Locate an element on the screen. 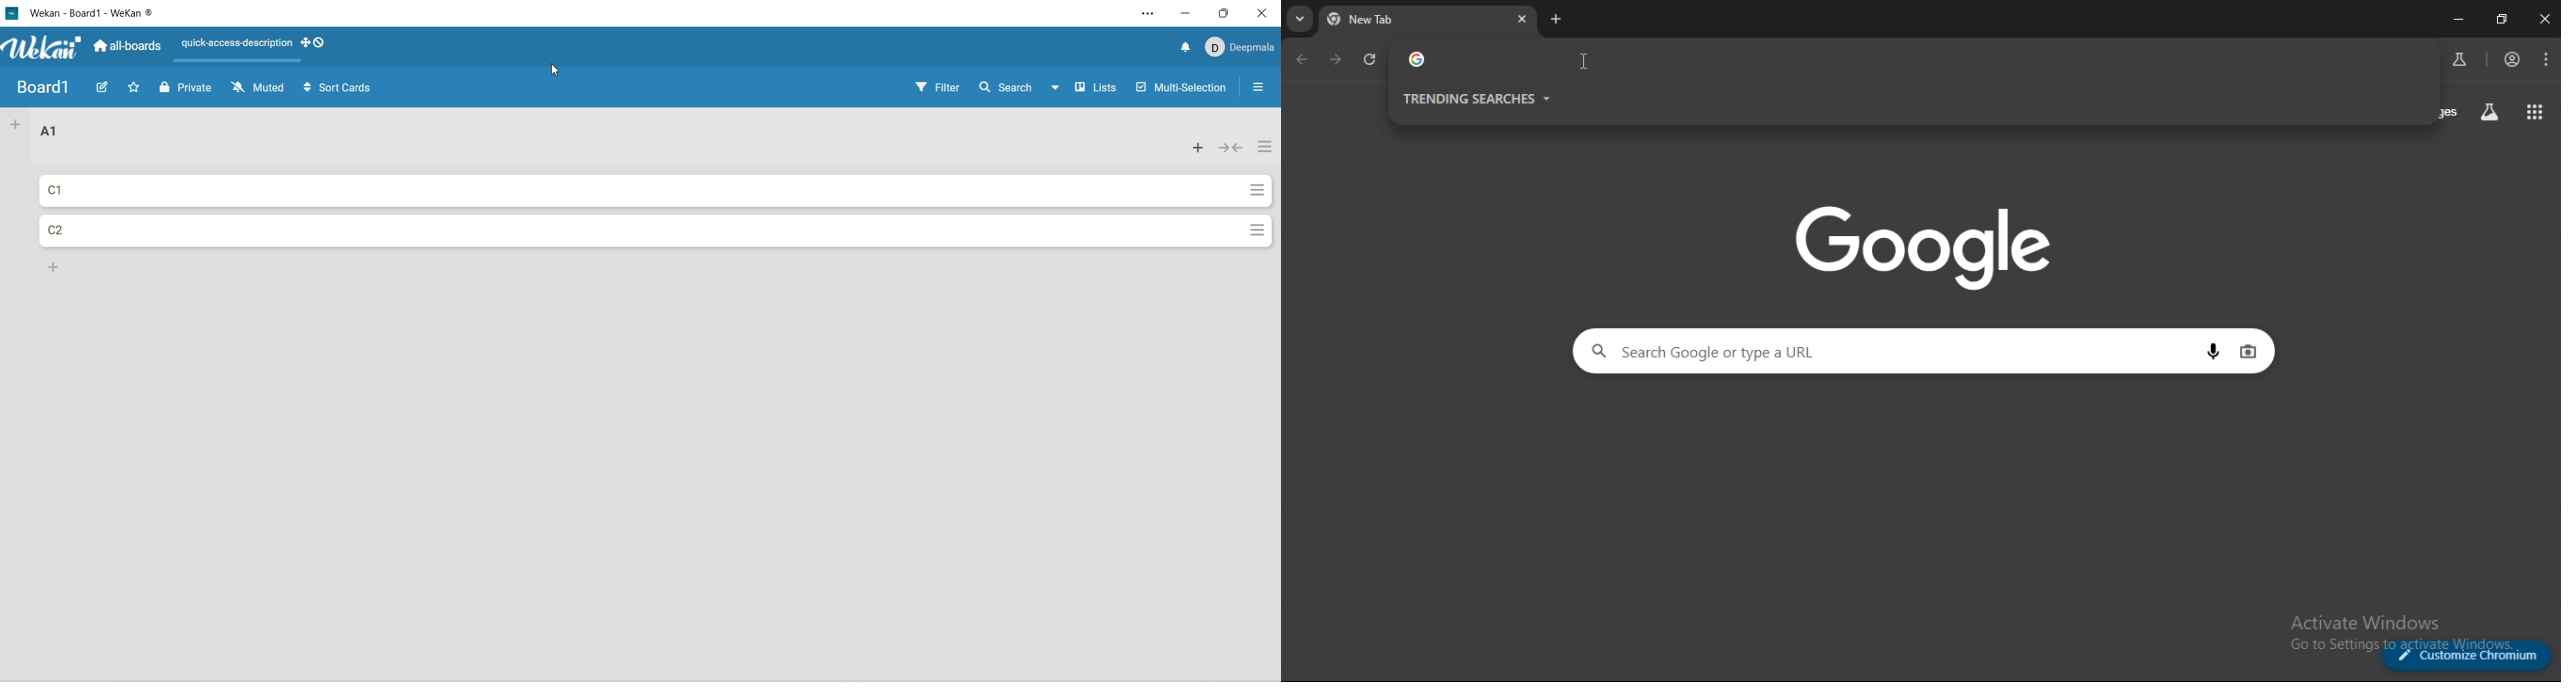  account is located at coordinates (2514, 59).